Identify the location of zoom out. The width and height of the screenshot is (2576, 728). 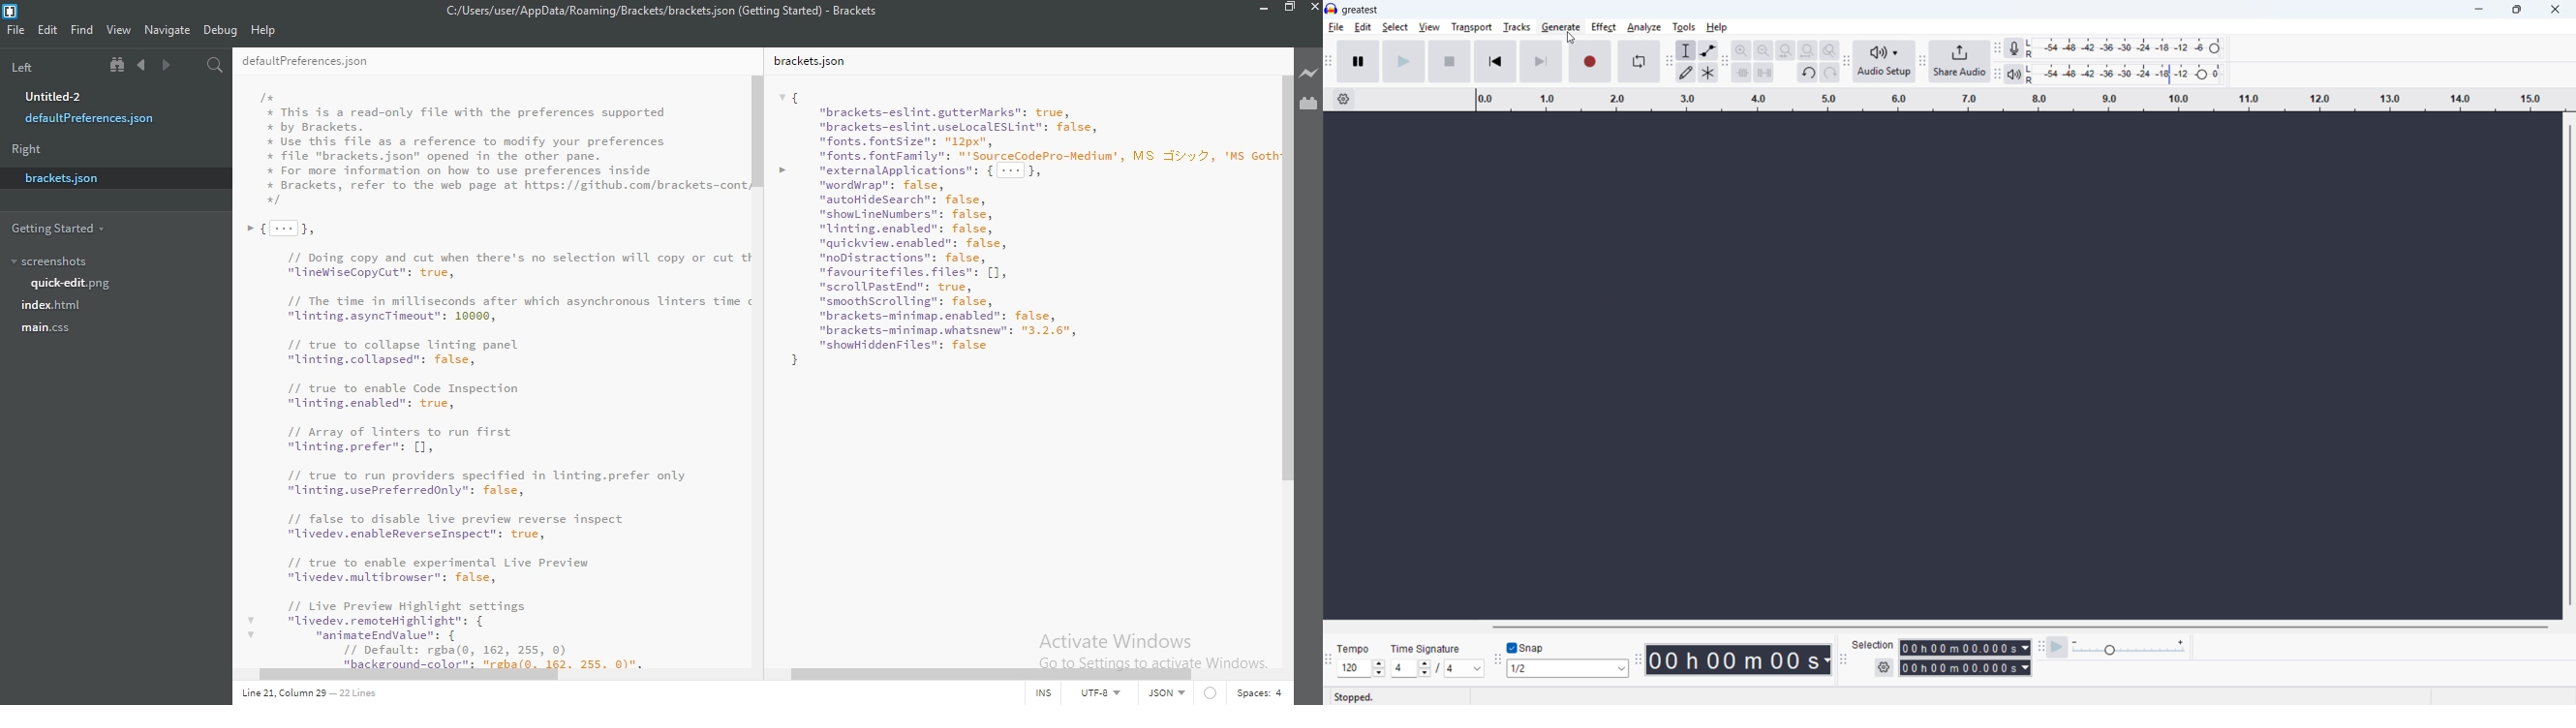
(1764, 50).